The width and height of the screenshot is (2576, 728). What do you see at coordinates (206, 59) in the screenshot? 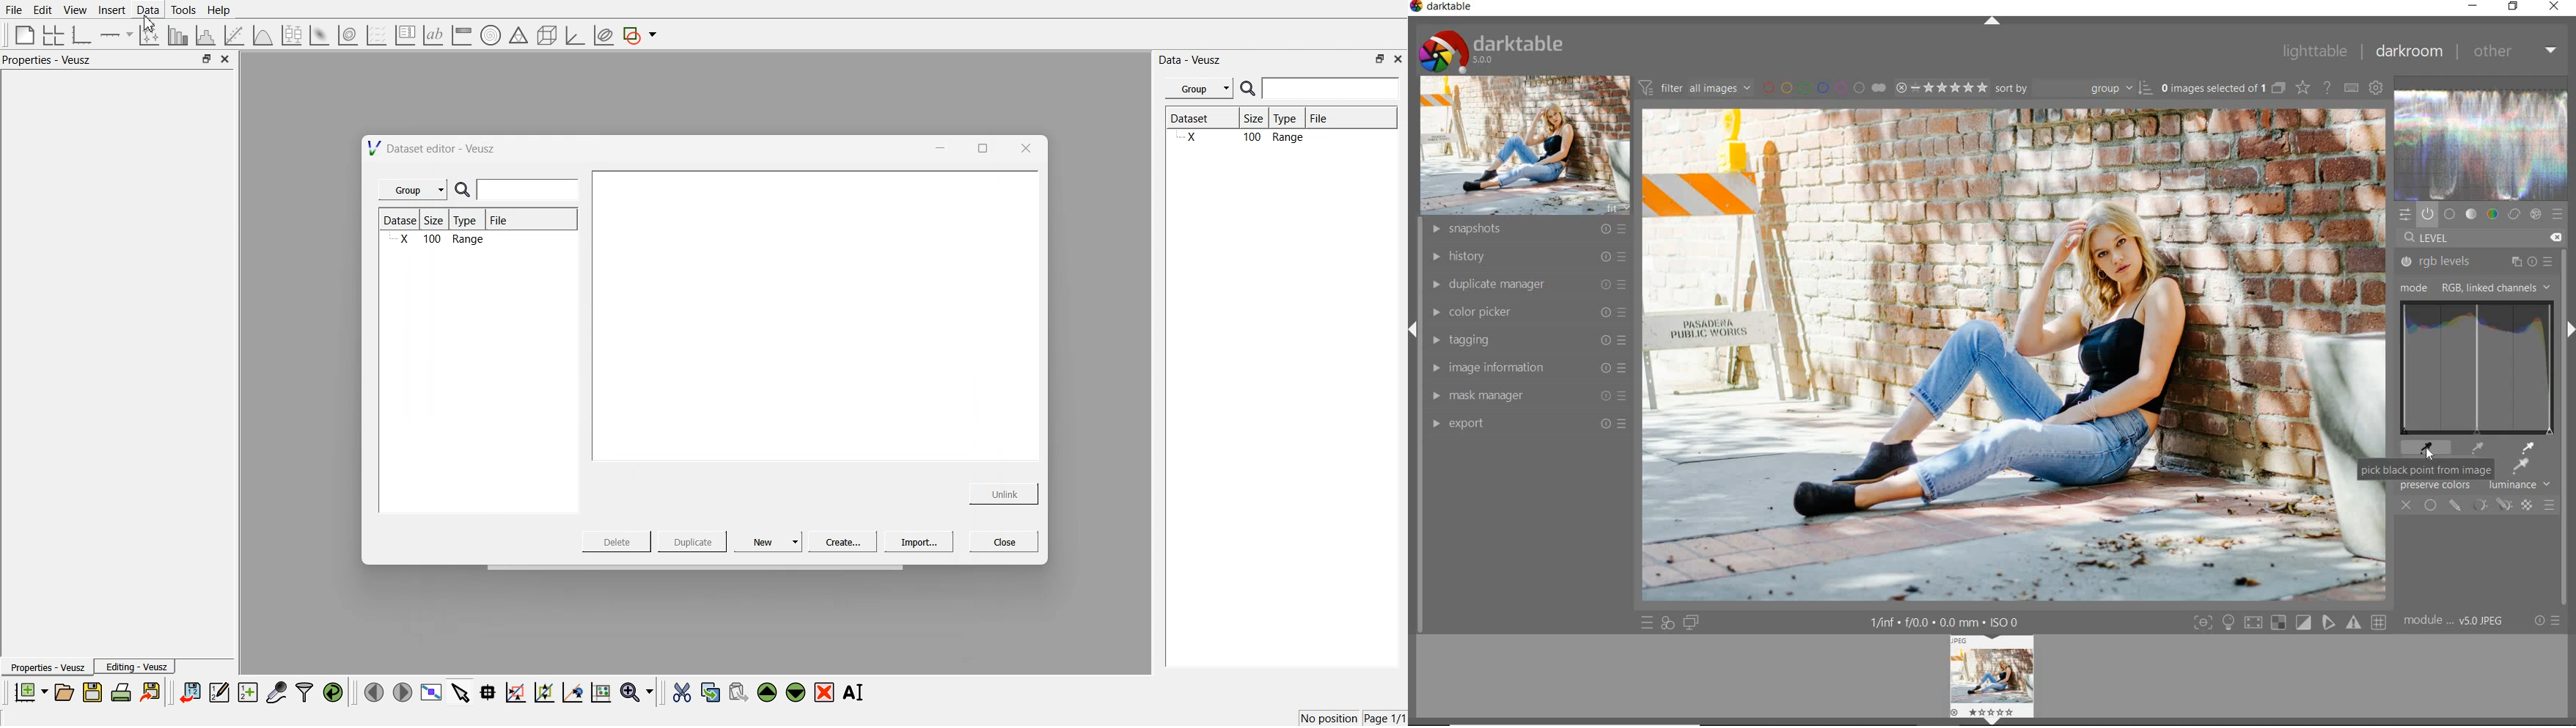
I see `minimise or maximise` at bounding box center [206, 59].